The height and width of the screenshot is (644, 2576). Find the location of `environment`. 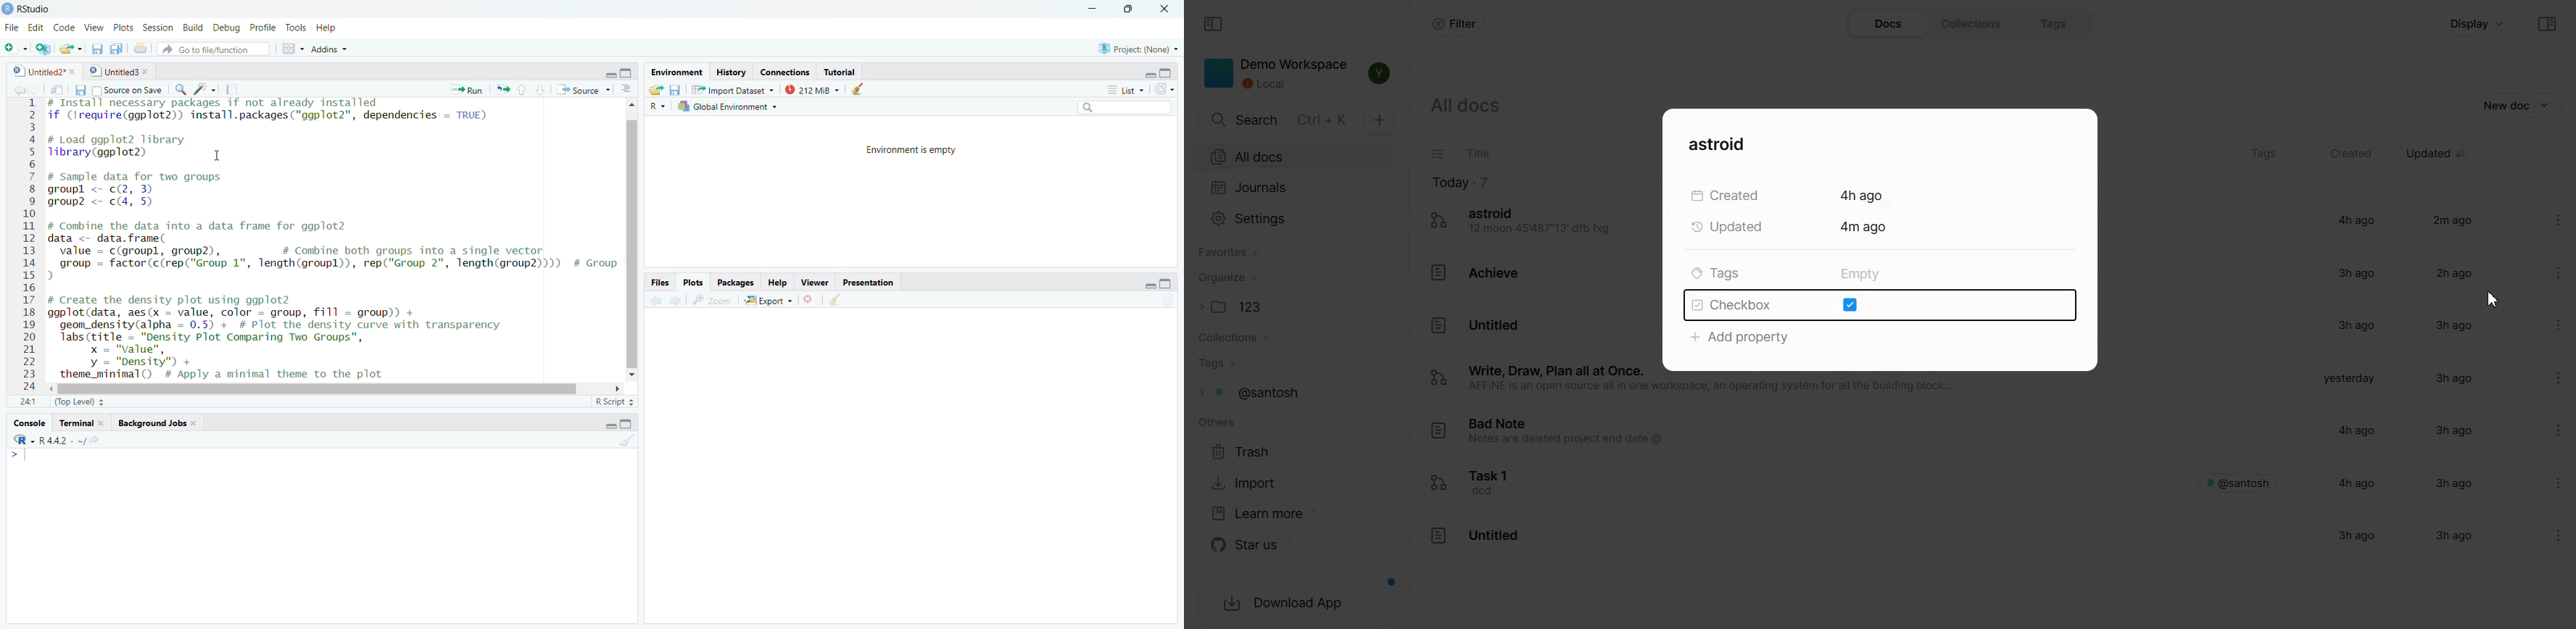

environment is located at coordinates (673, 72).